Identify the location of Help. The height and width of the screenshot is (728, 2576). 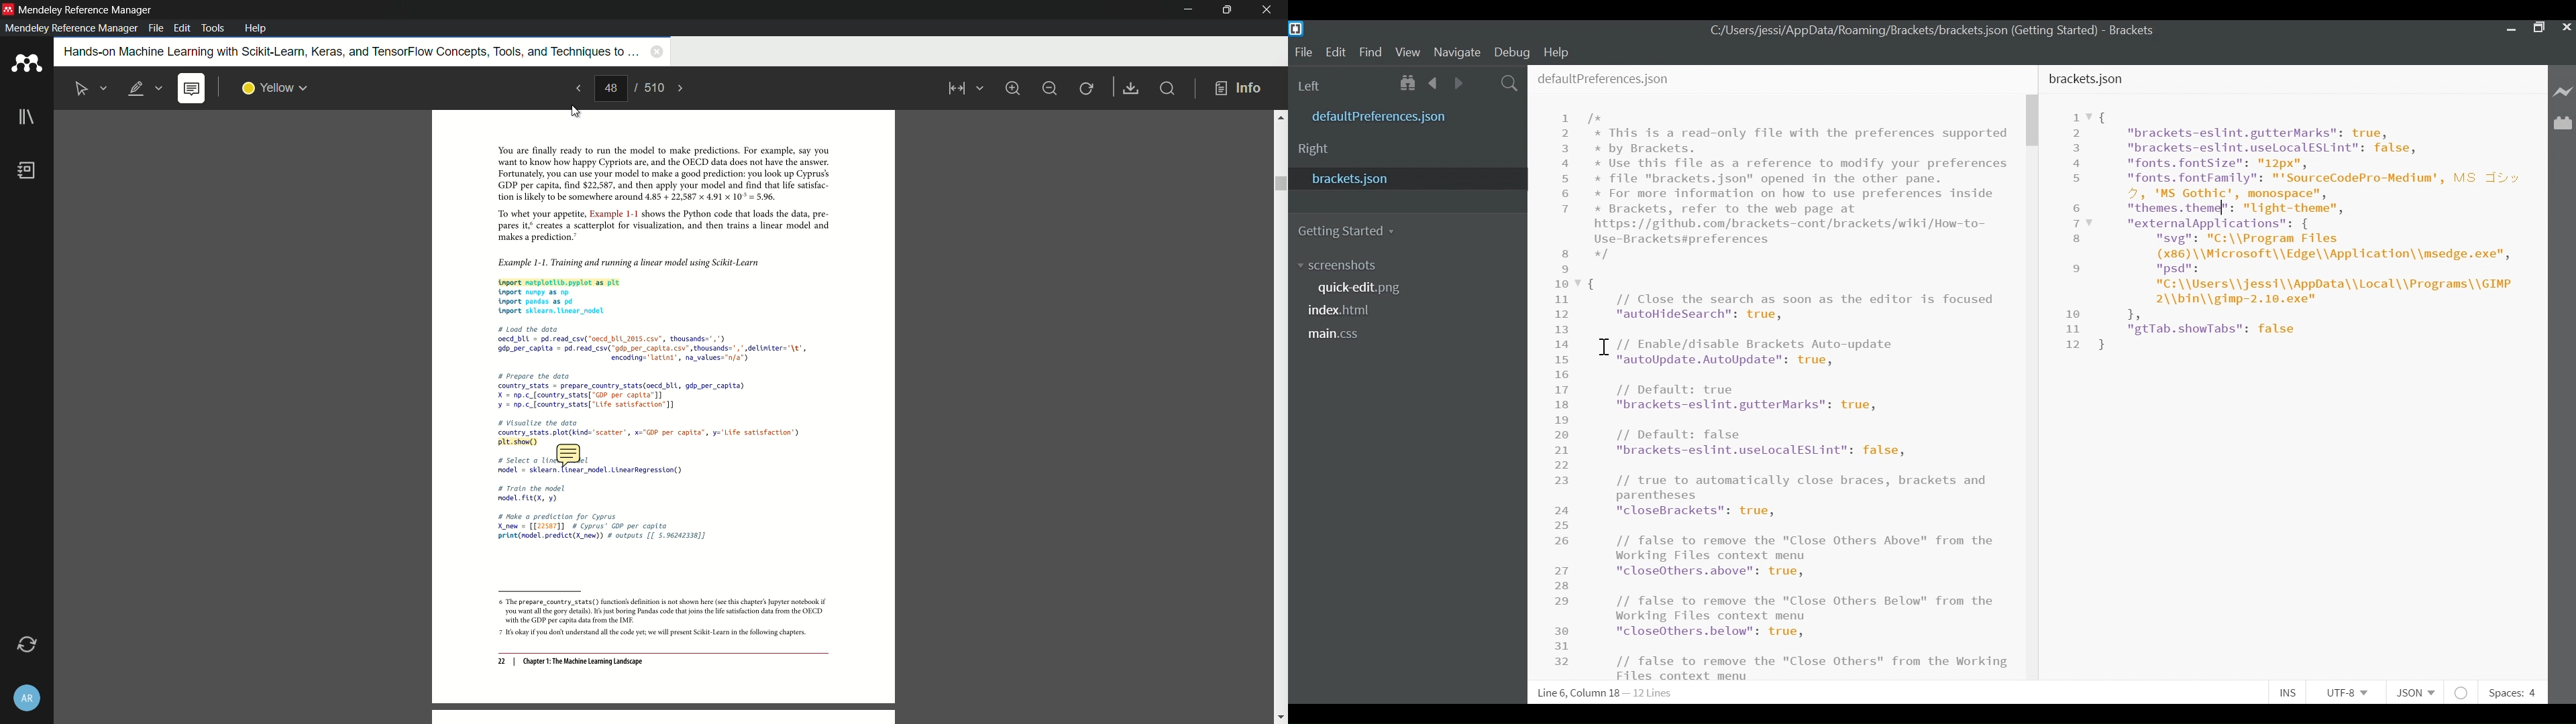
(1563, 52).